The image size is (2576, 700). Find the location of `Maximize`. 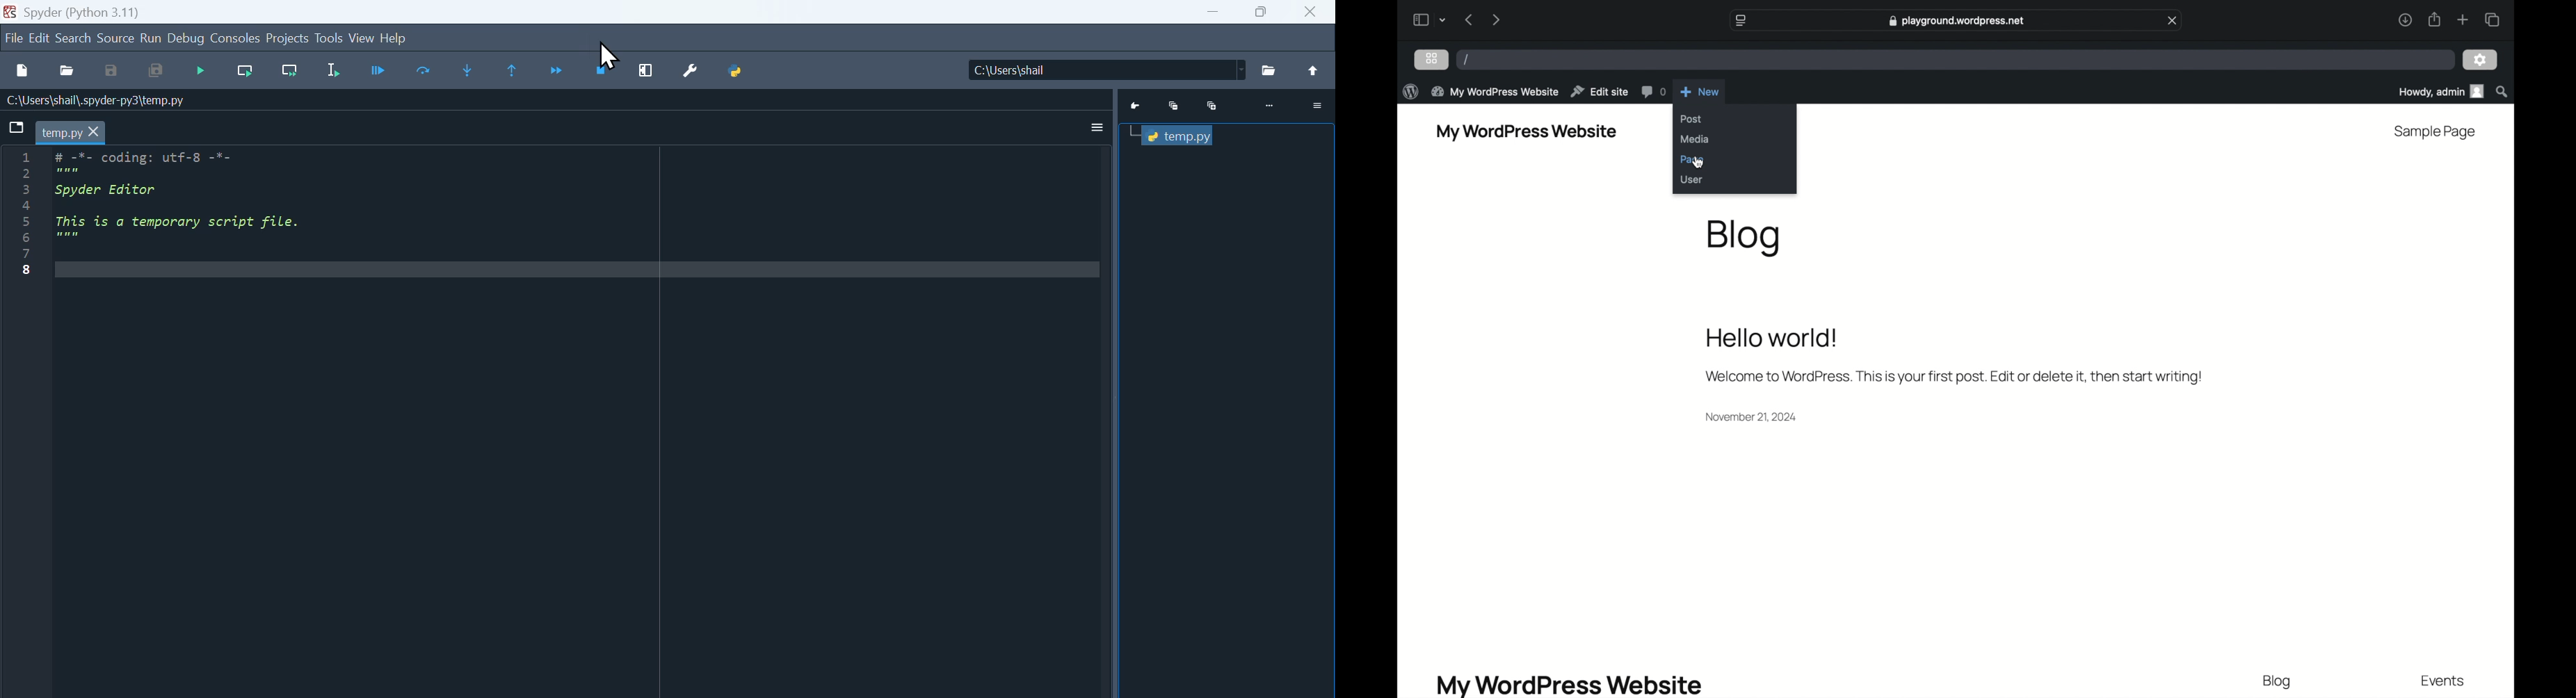

Maximize is located at coordinates (1212, 105).